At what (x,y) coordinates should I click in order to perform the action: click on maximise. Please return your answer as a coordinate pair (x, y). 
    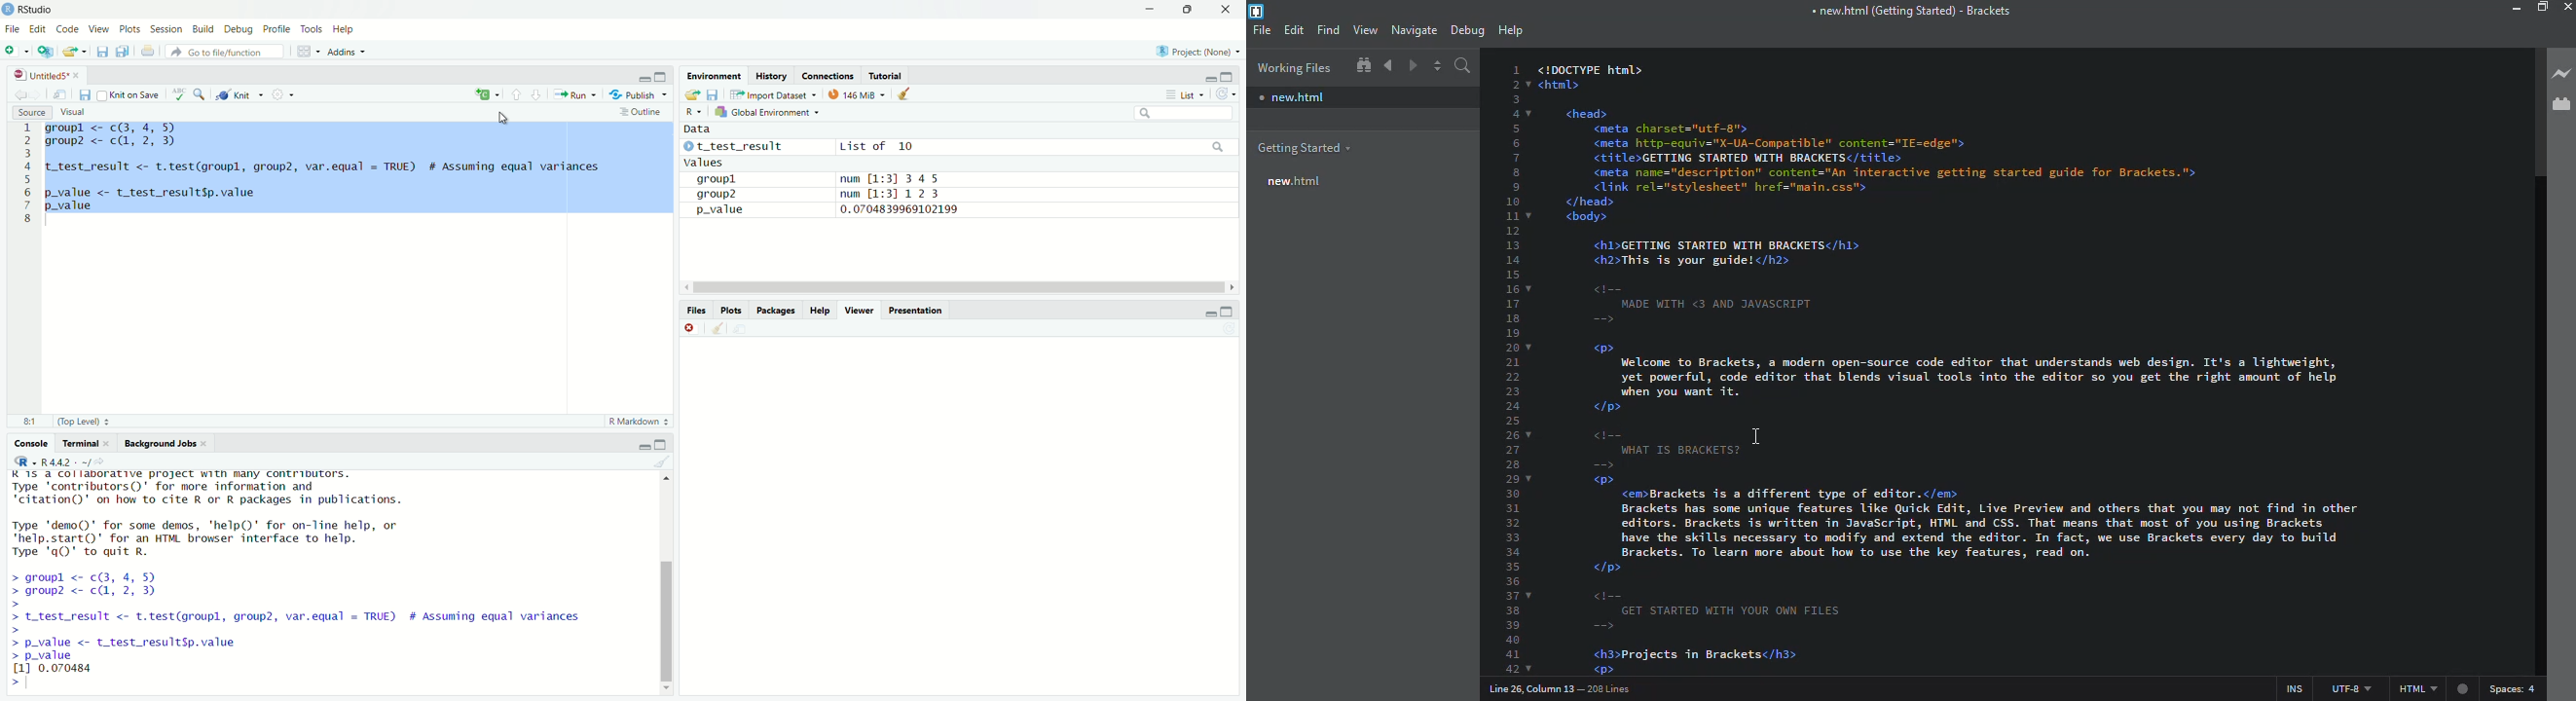
    Looking at the image, I should click on (1233, 74).